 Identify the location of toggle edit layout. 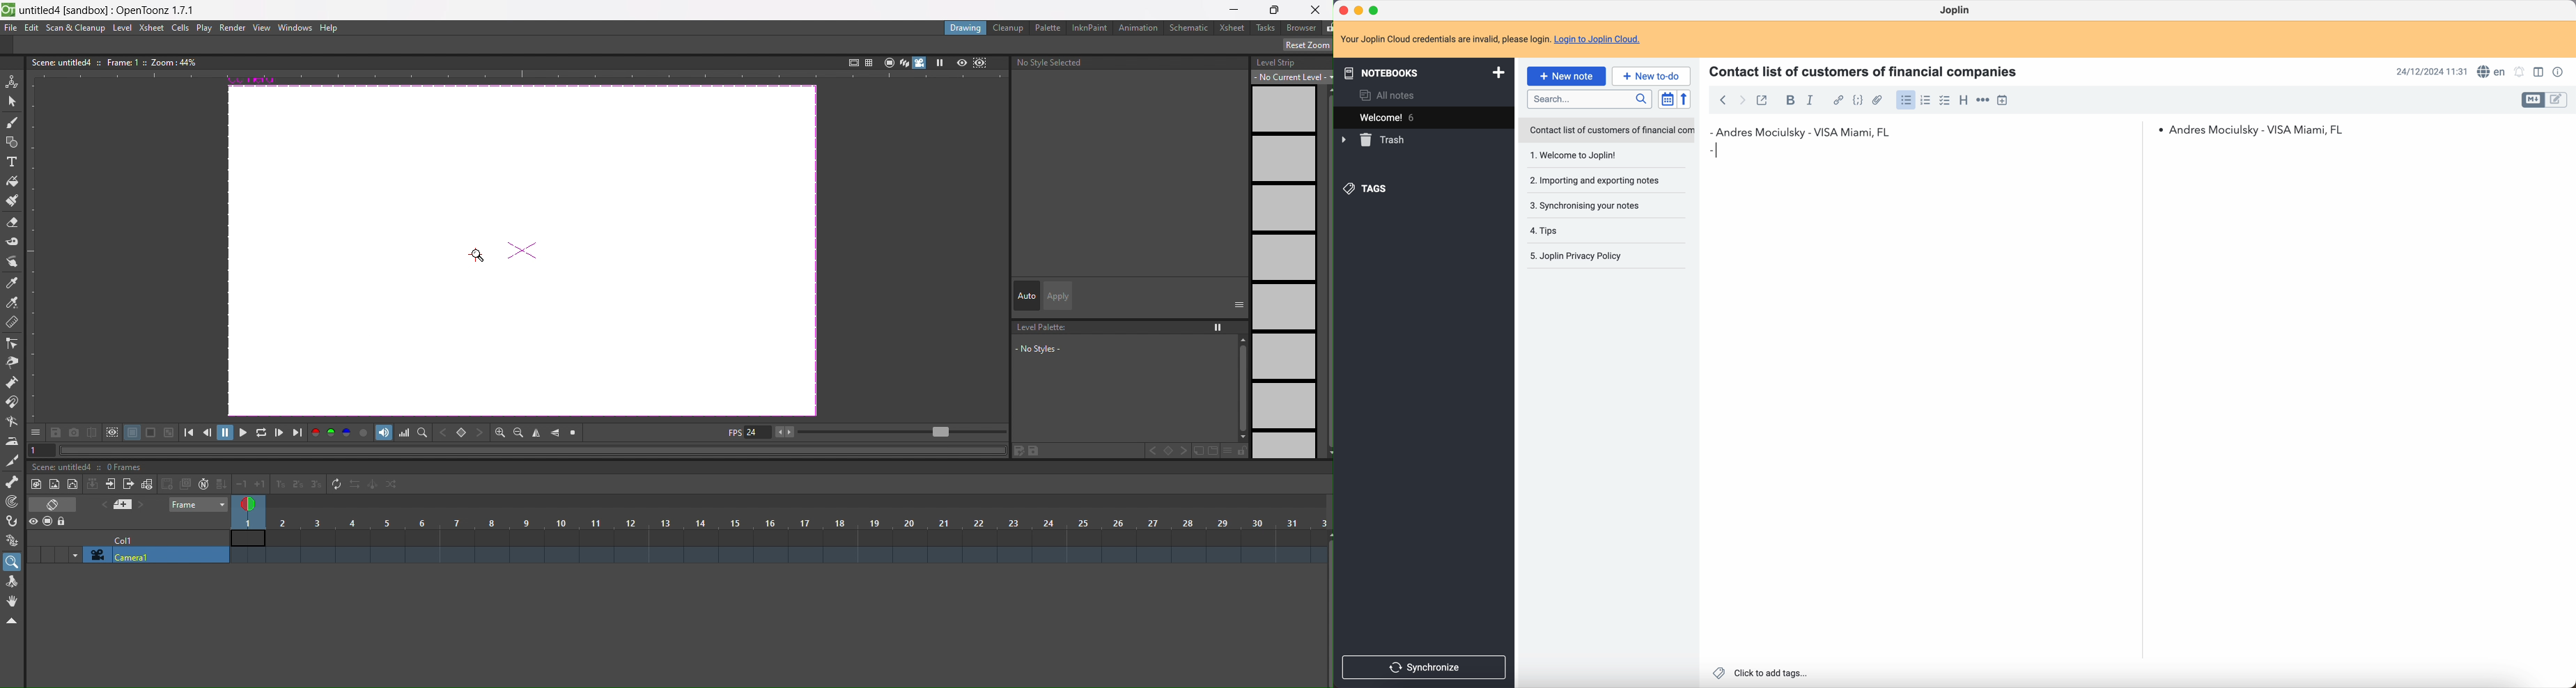
(2538, 71).